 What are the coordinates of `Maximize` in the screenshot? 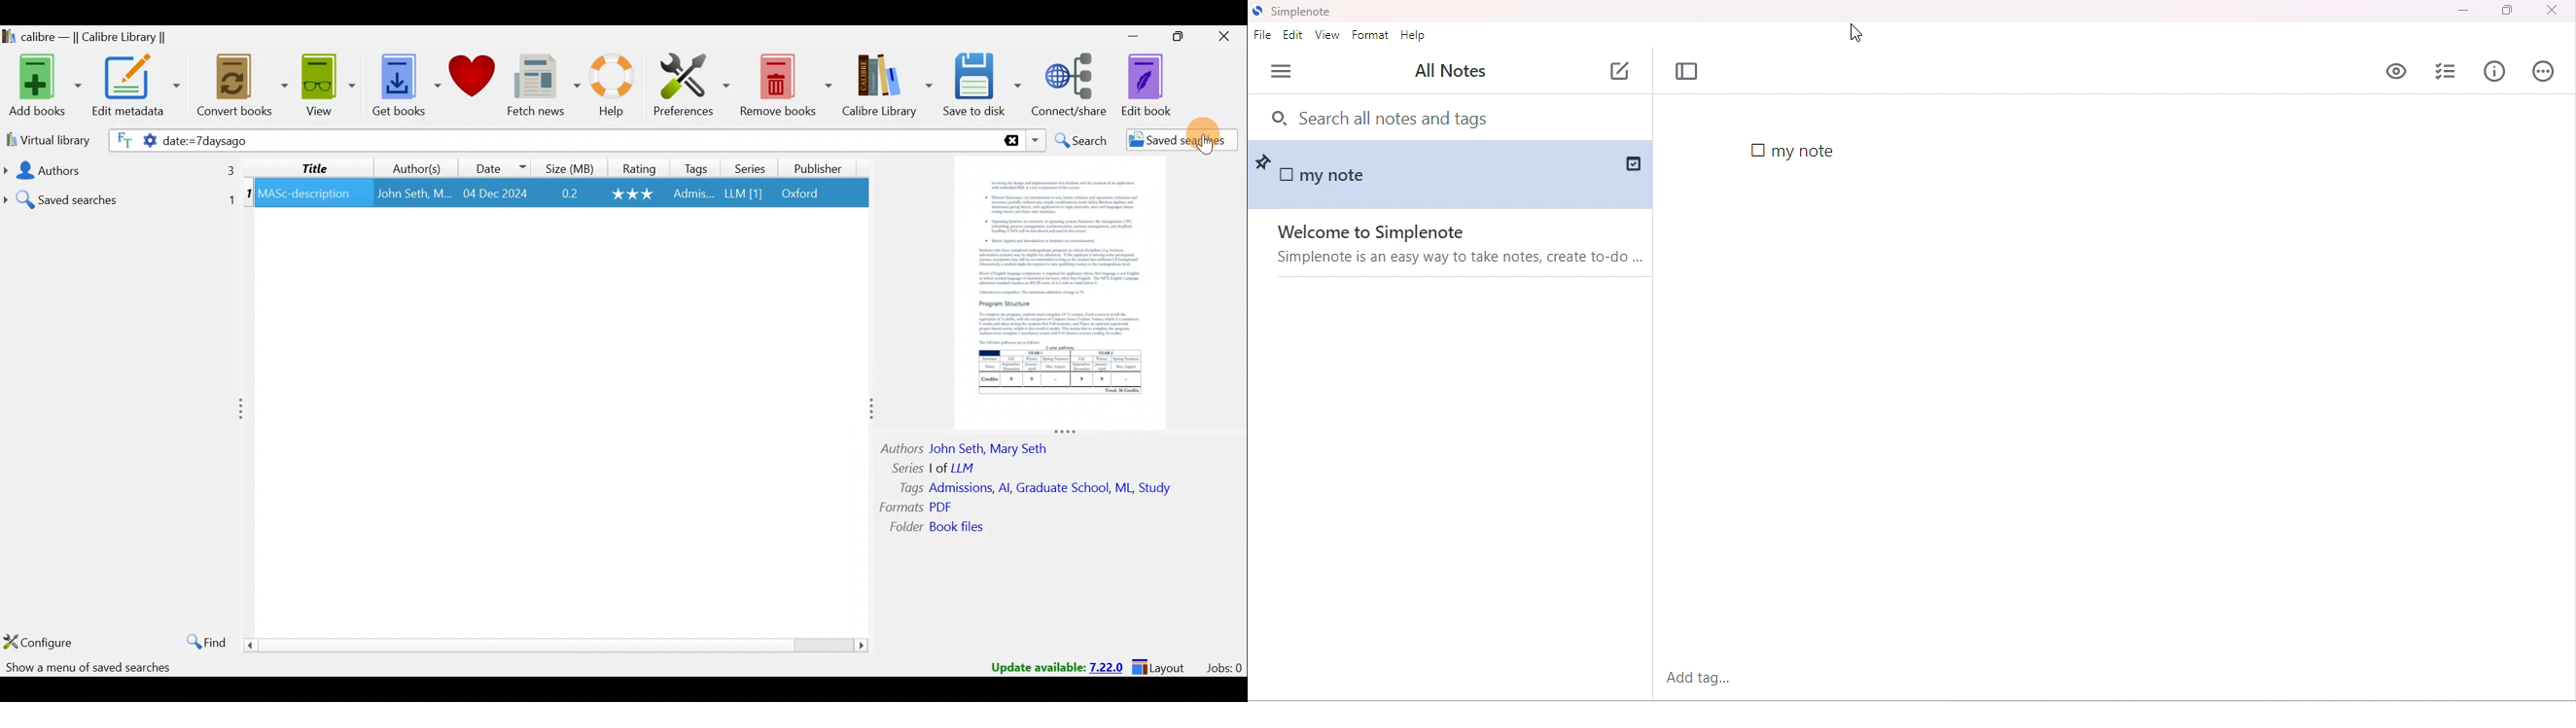 It's located at (1173, 39).